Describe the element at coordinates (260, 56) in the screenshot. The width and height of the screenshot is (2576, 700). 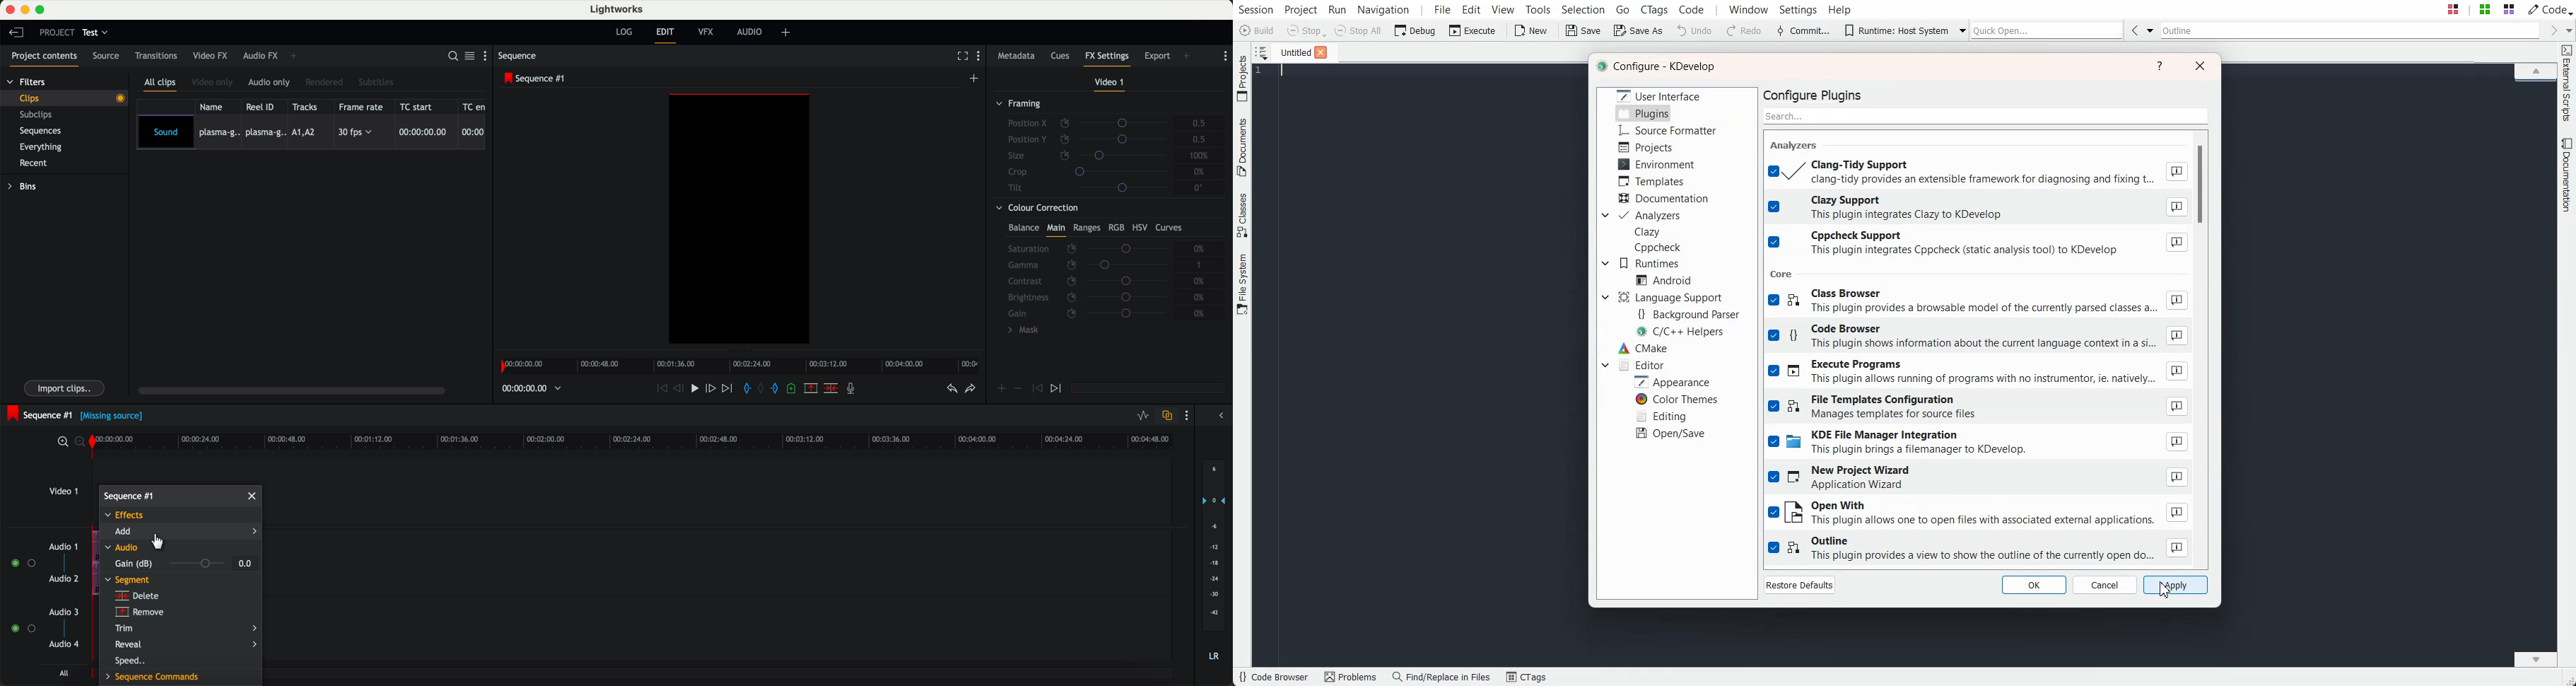
I see `audio FX` at that location.